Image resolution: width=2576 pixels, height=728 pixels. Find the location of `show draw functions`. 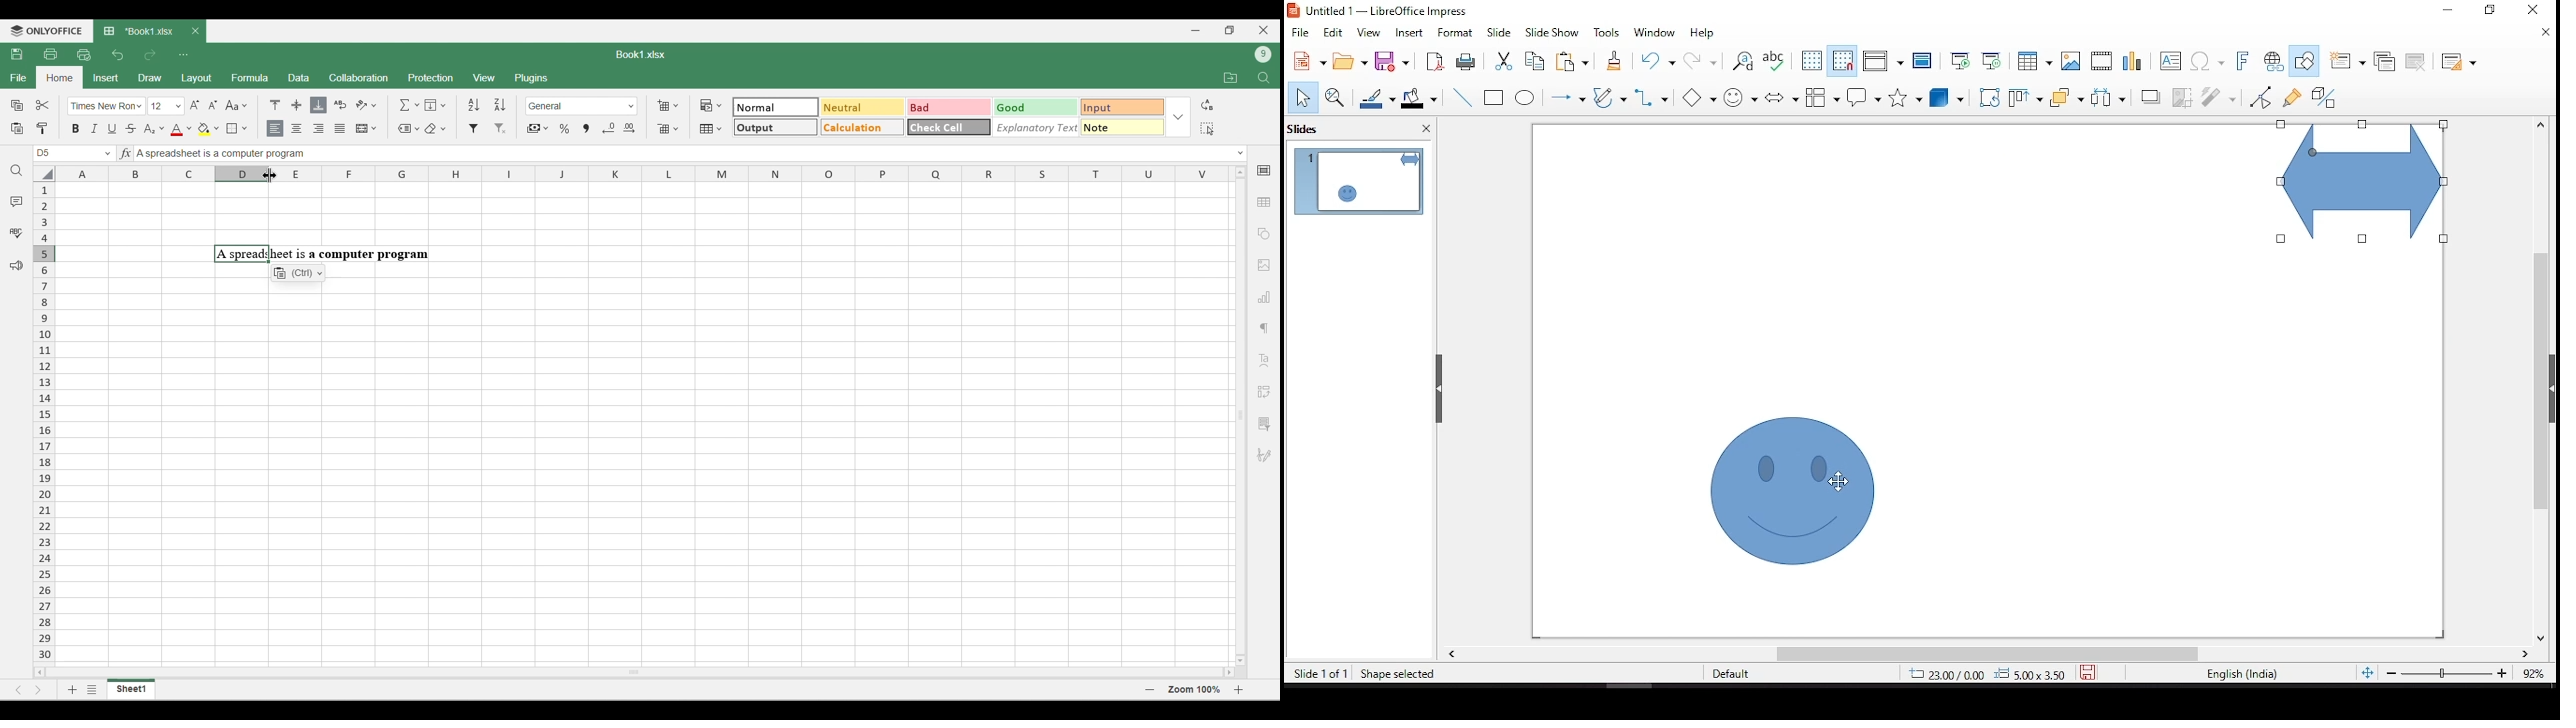

show draw functions is located at coordinates (2303, 61).